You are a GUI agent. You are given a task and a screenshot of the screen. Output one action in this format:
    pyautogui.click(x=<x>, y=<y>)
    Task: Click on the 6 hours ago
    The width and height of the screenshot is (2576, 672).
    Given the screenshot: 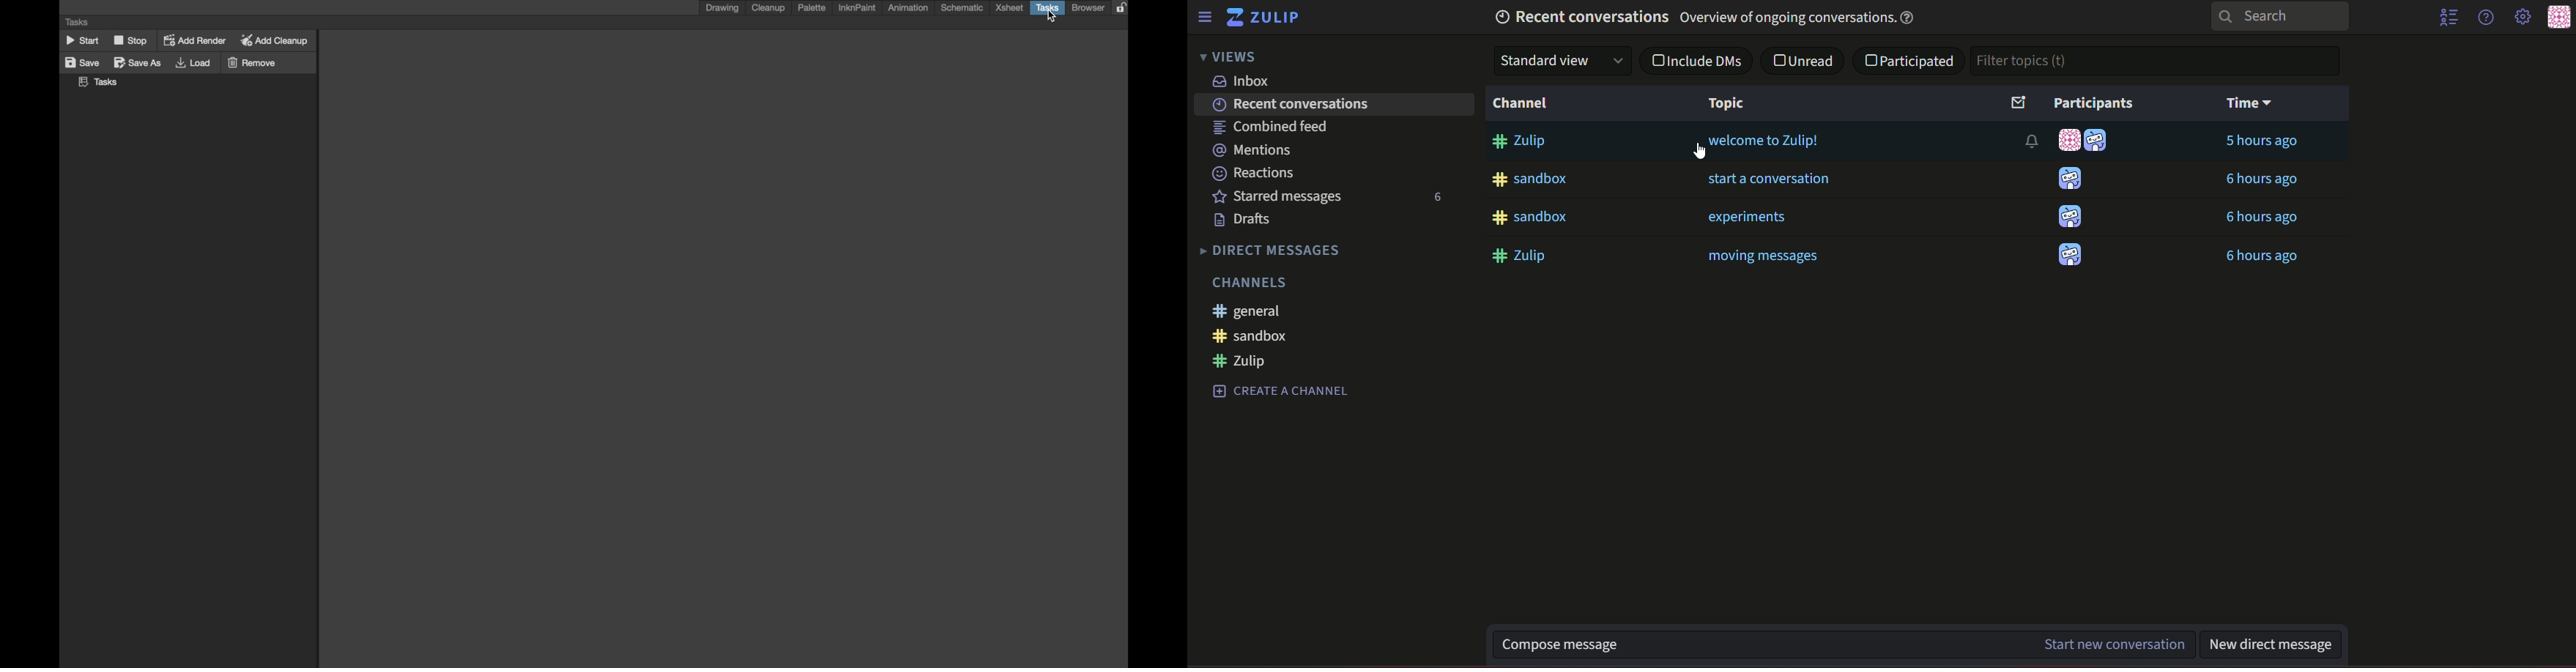 What is the action you would take?
    pyautogui.click(x=2261, y=179)
    